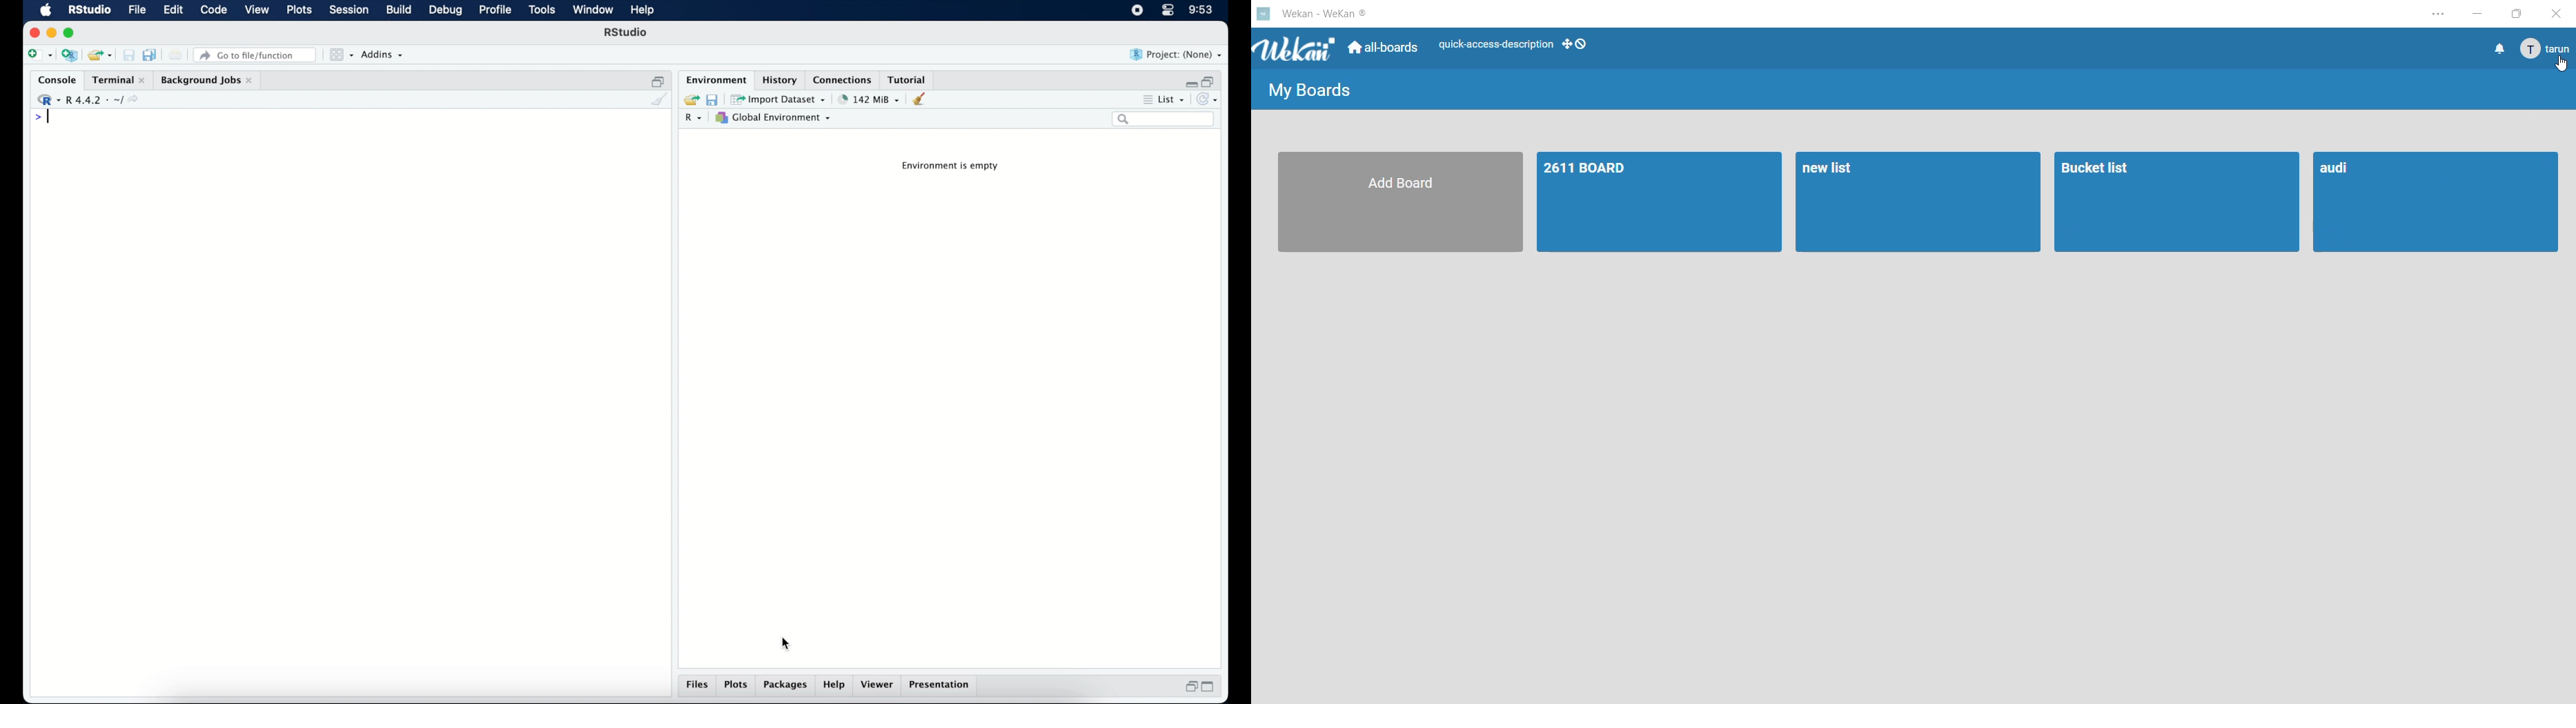  What do you see at coordinates (1209, 98) in the screenshot?
I see `refresh` at bounding box center [1209, 98].